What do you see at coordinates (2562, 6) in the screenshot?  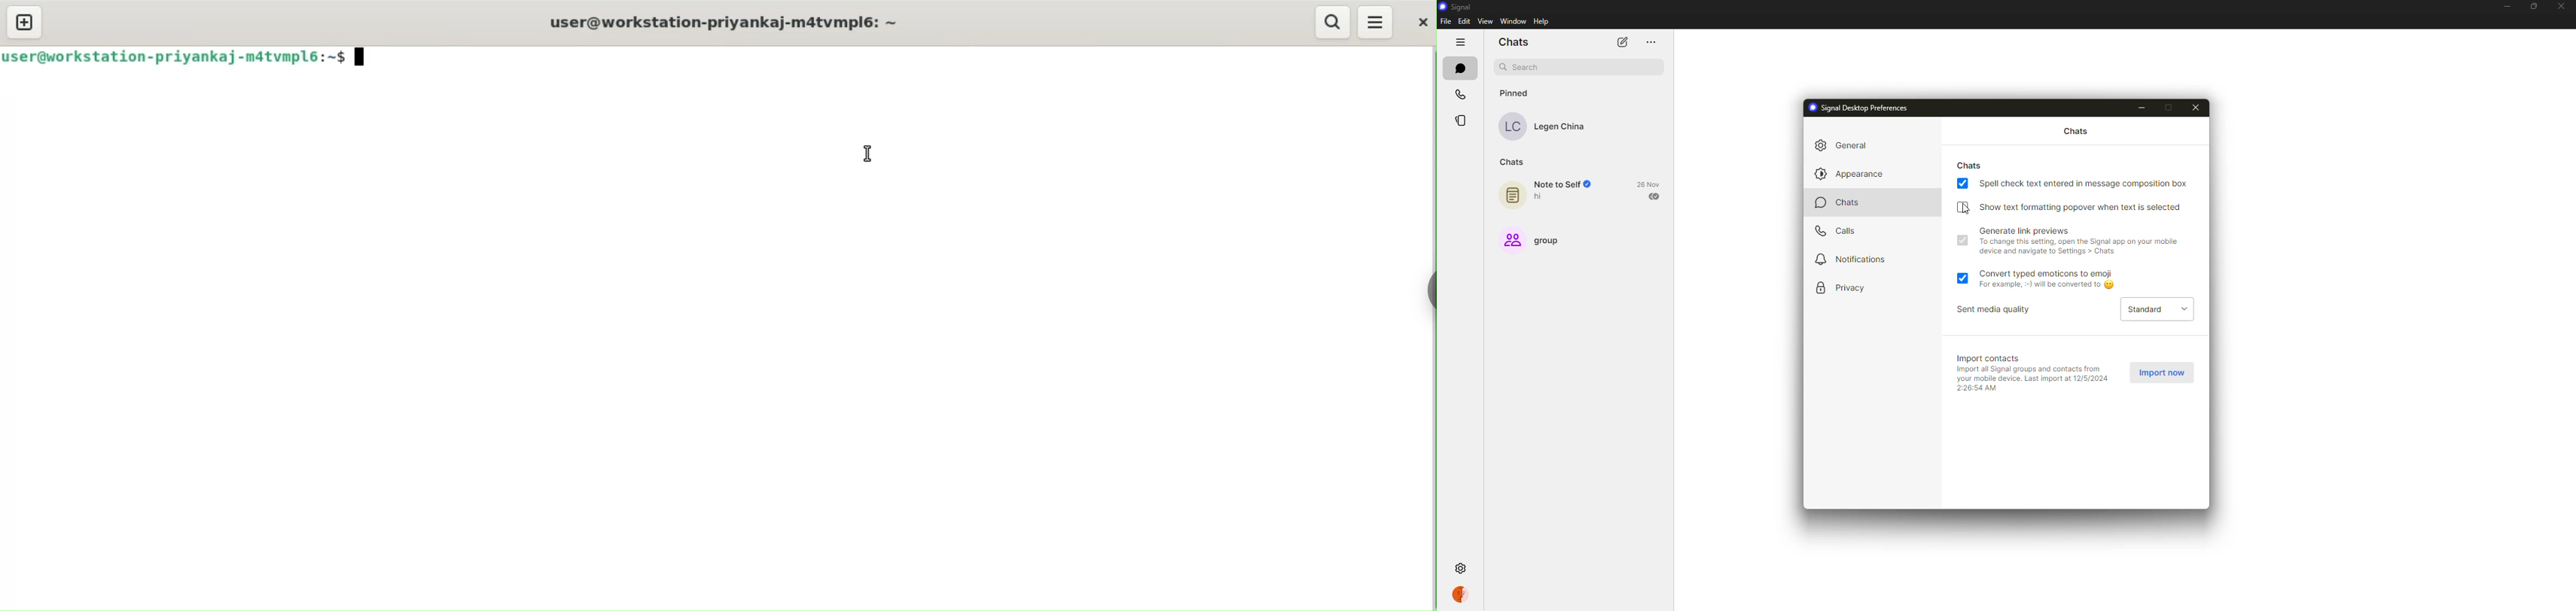 I see `close` at bounding box center [2562, 6].